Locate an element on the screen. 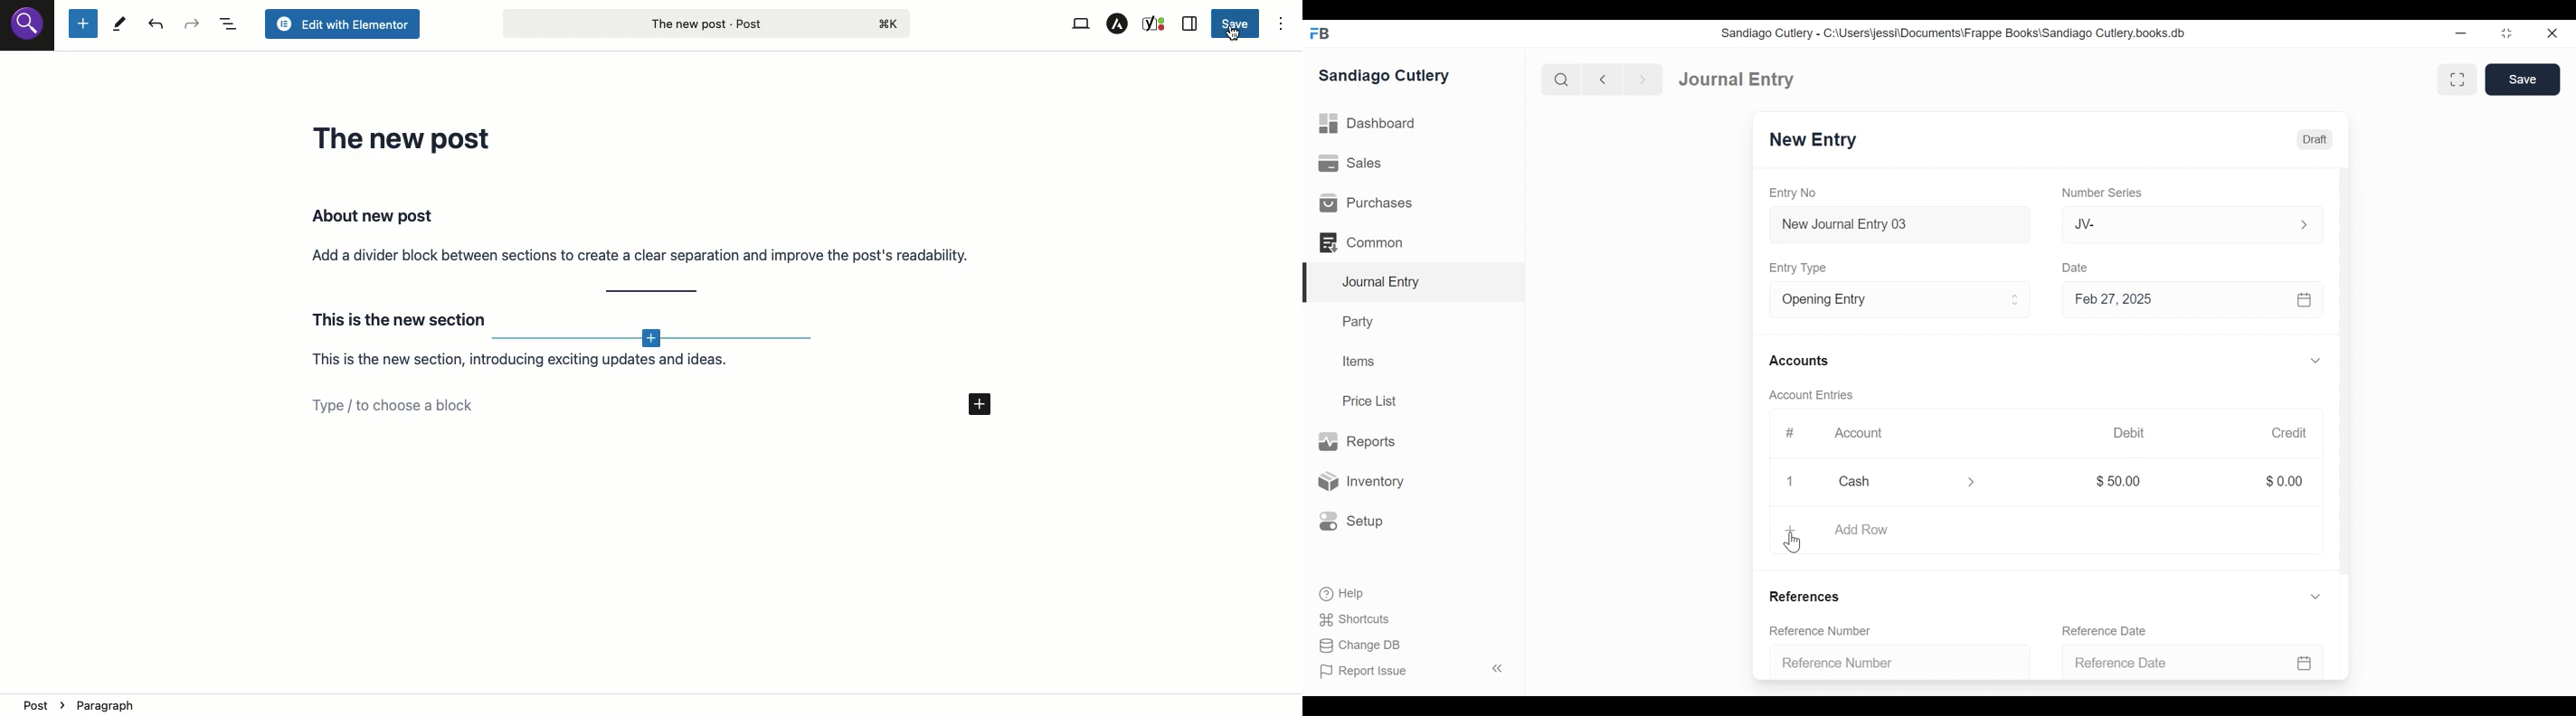 This screenshot has width=2576, height=728. Options is located at coordinates (1281, 25).